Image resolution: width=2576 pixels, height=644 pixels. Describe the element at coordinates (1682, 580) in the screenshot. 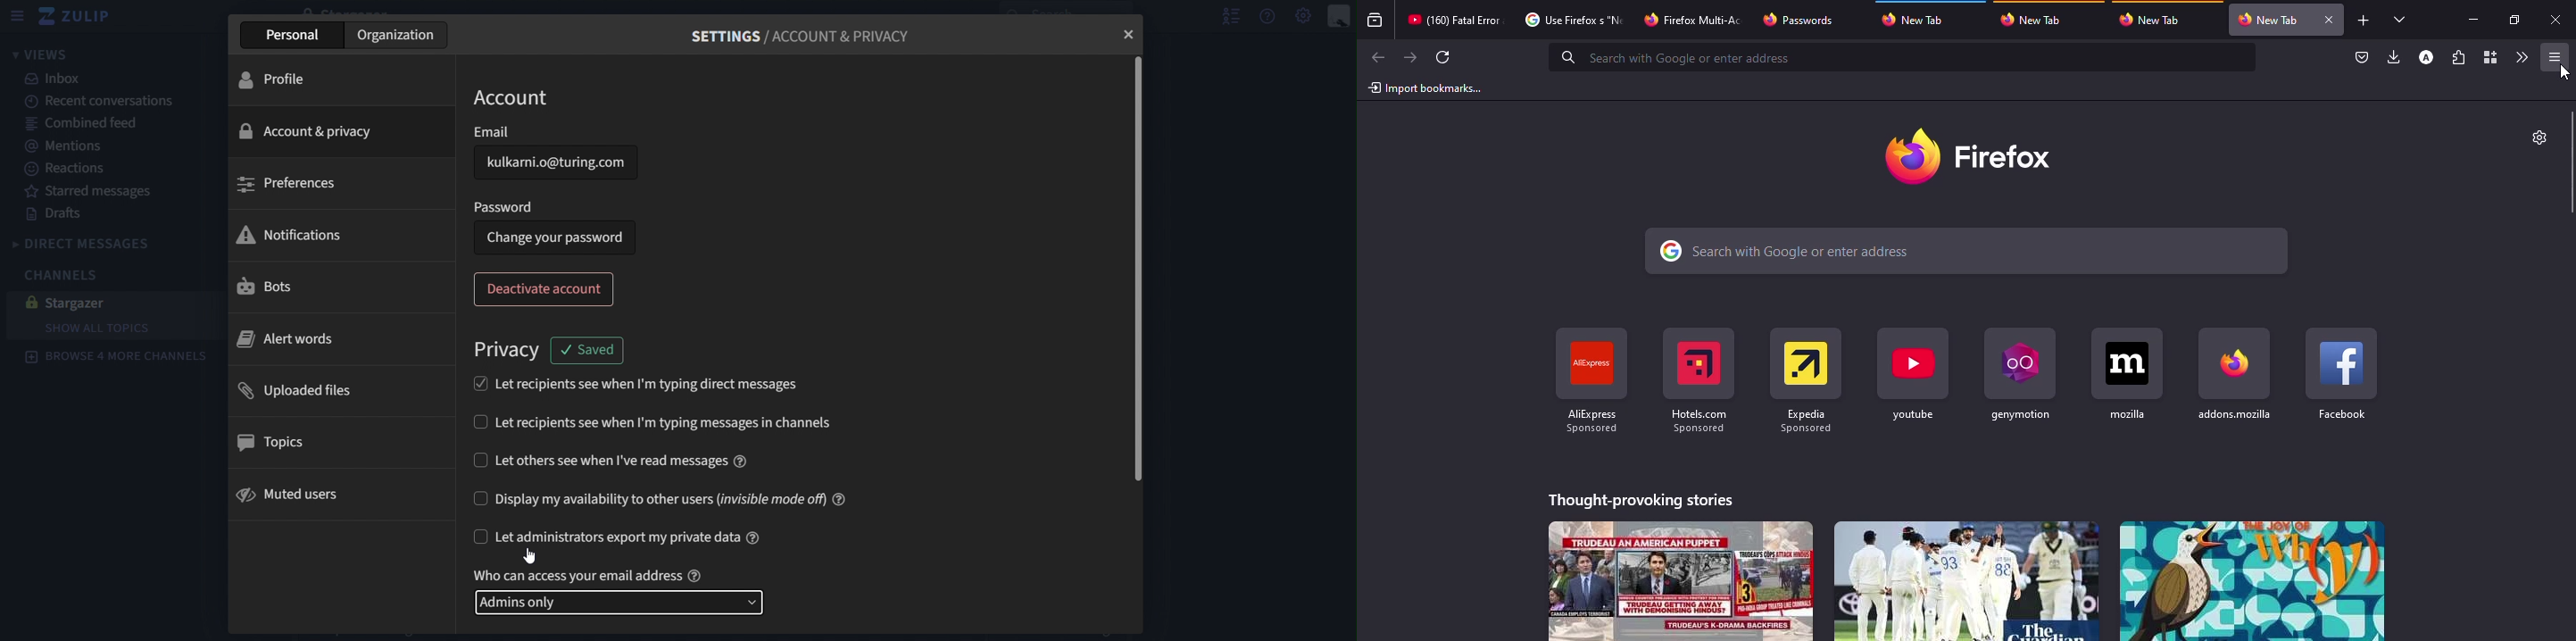

I see `stories` at that location.